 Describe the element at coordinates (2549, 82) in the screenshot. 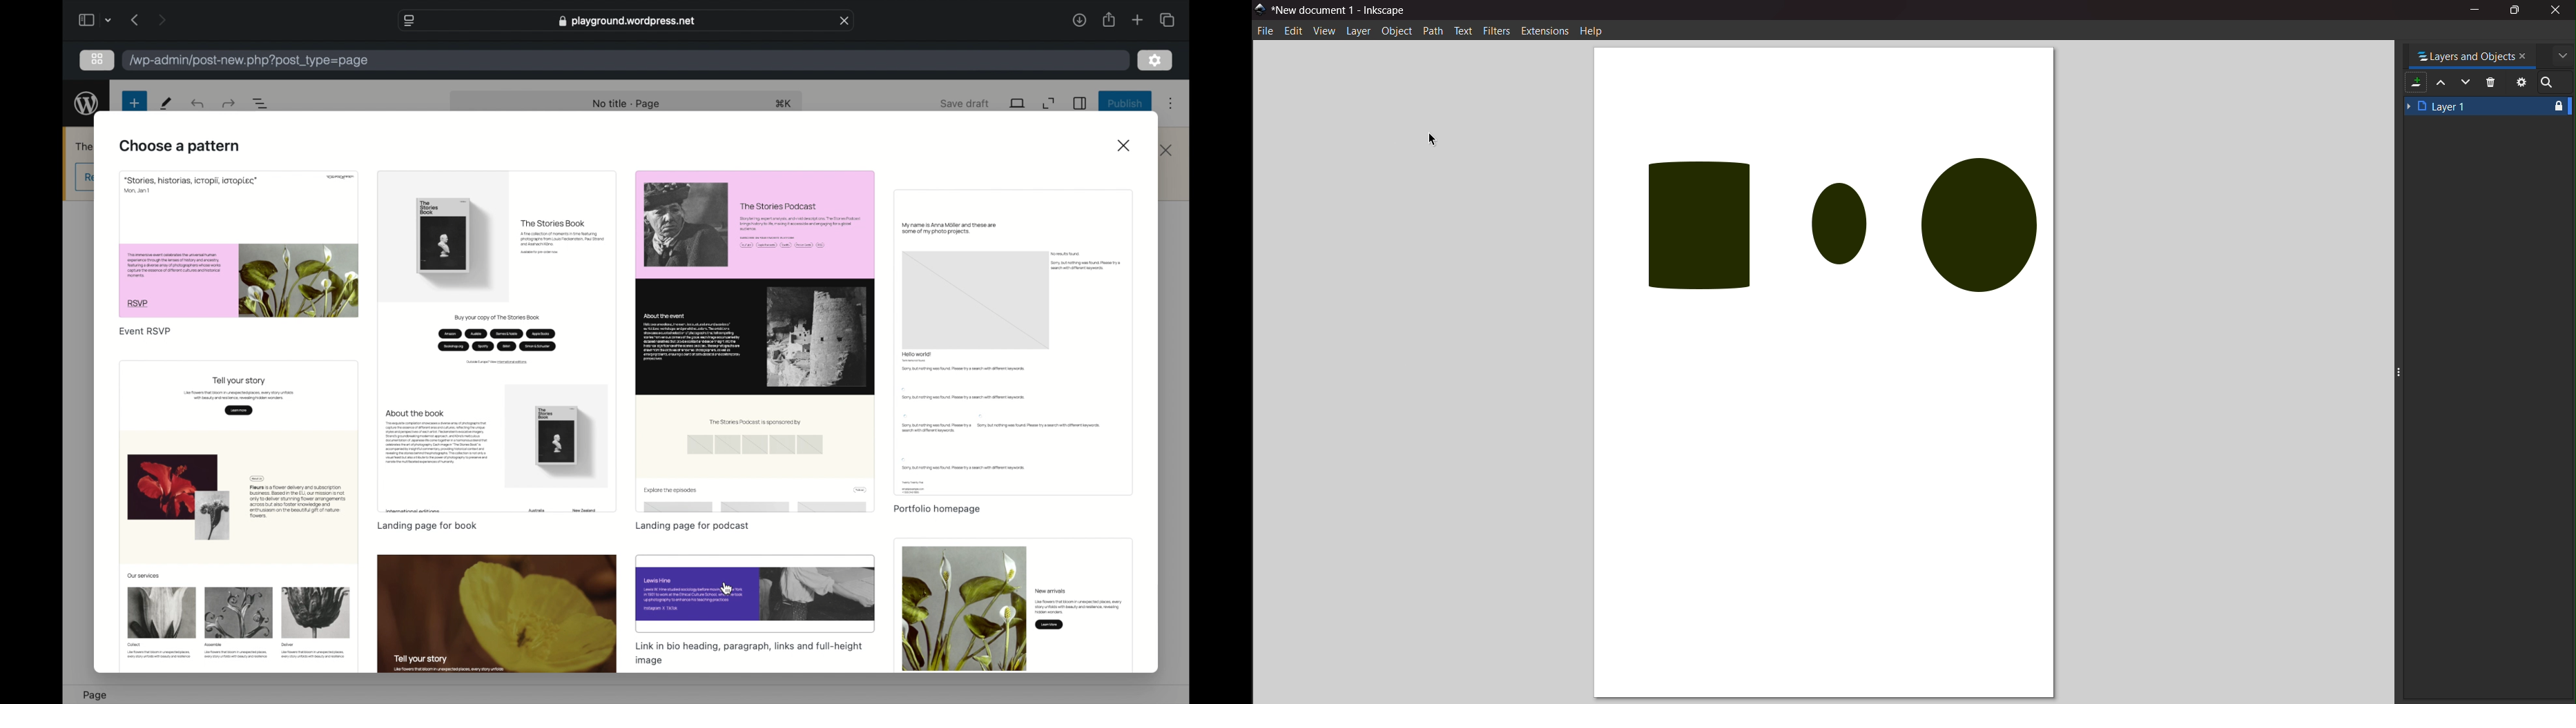

I see `search` at that location.